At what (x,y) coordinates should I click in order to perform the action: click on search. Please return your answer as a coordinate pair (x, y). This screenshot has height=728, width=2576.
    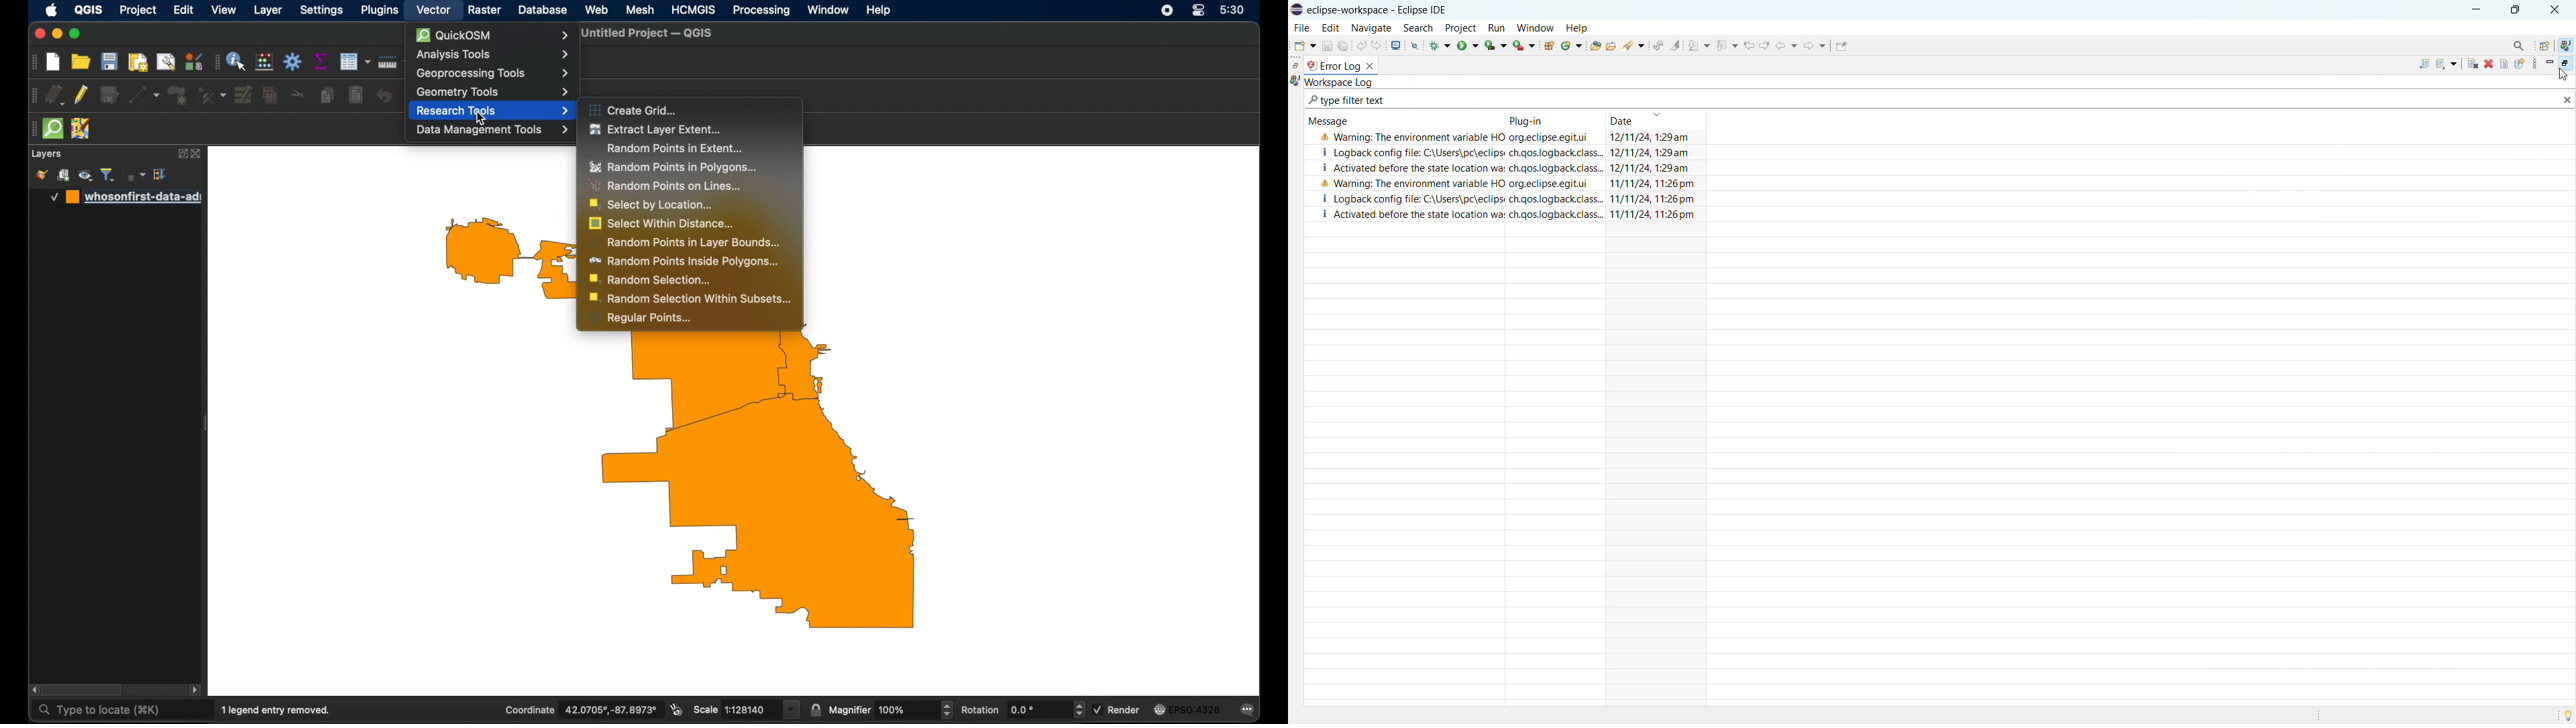
    Looking at the image, I should click on (1635, 47).